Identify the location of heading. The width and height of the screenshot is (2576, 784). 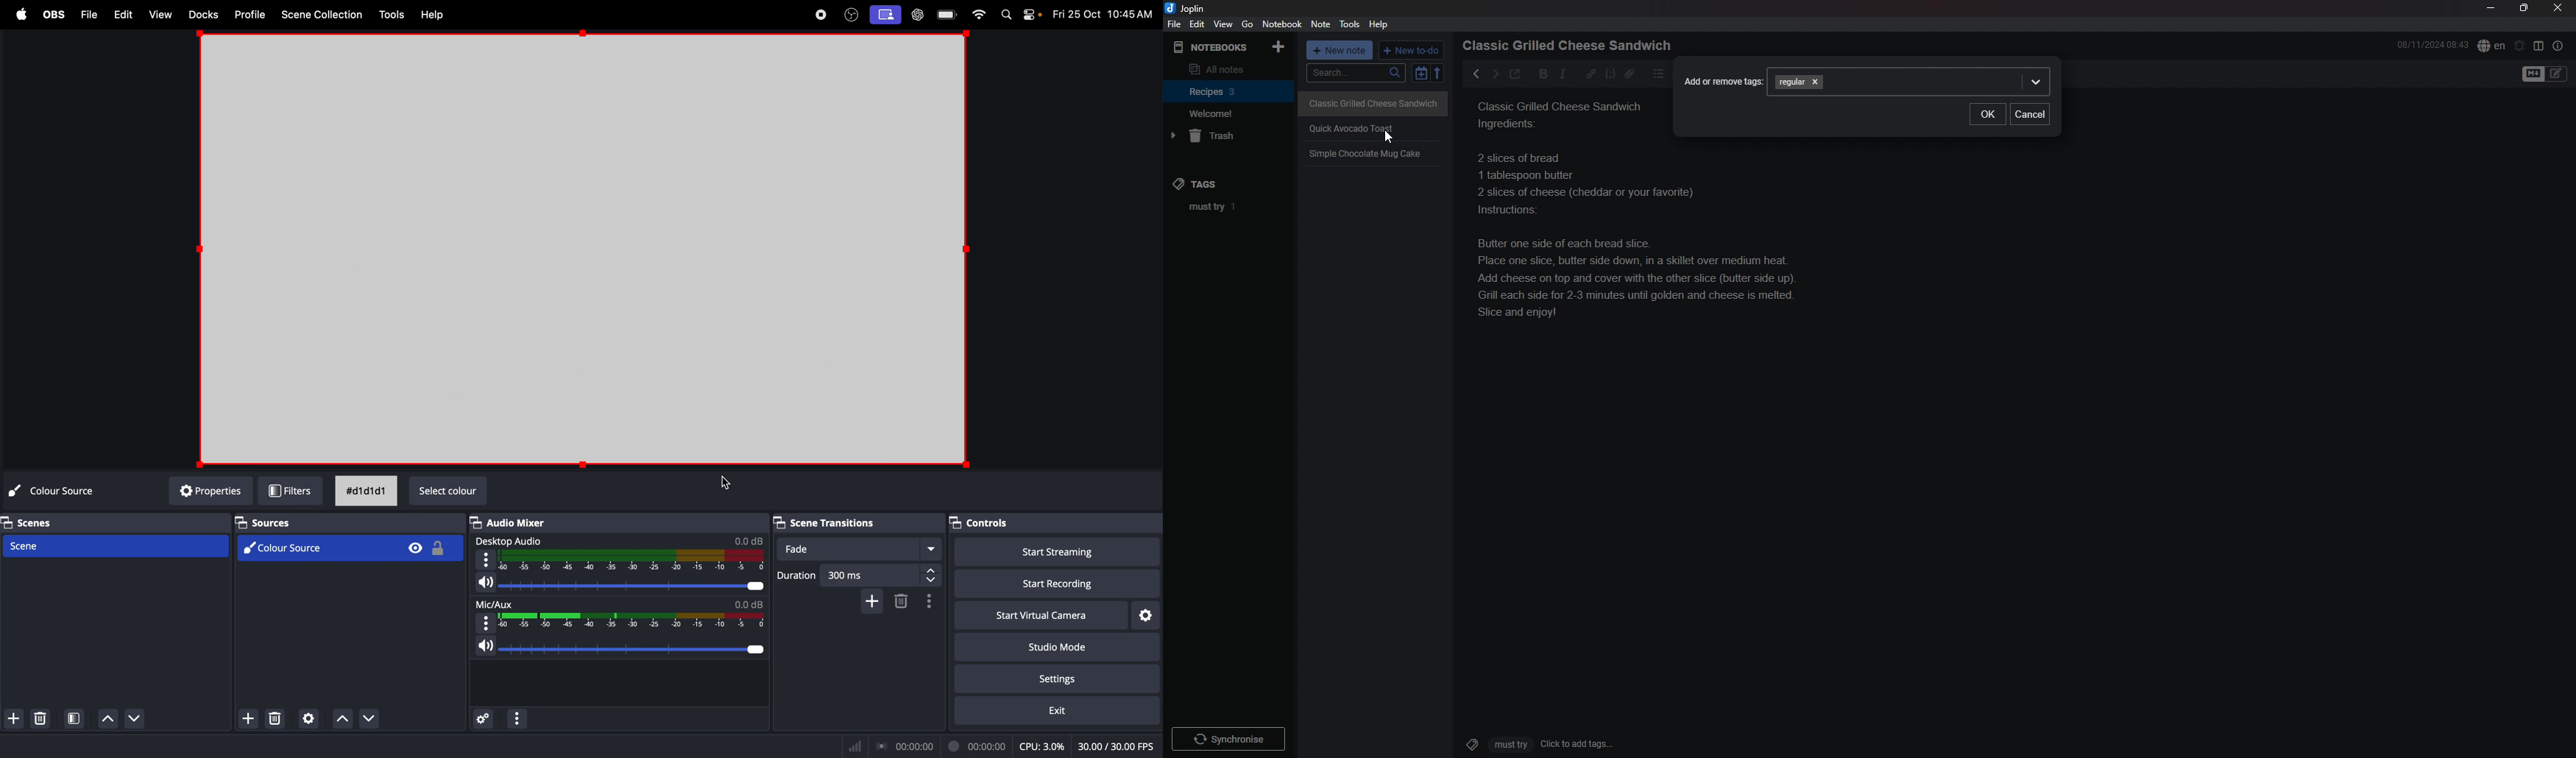
(1571, 46).